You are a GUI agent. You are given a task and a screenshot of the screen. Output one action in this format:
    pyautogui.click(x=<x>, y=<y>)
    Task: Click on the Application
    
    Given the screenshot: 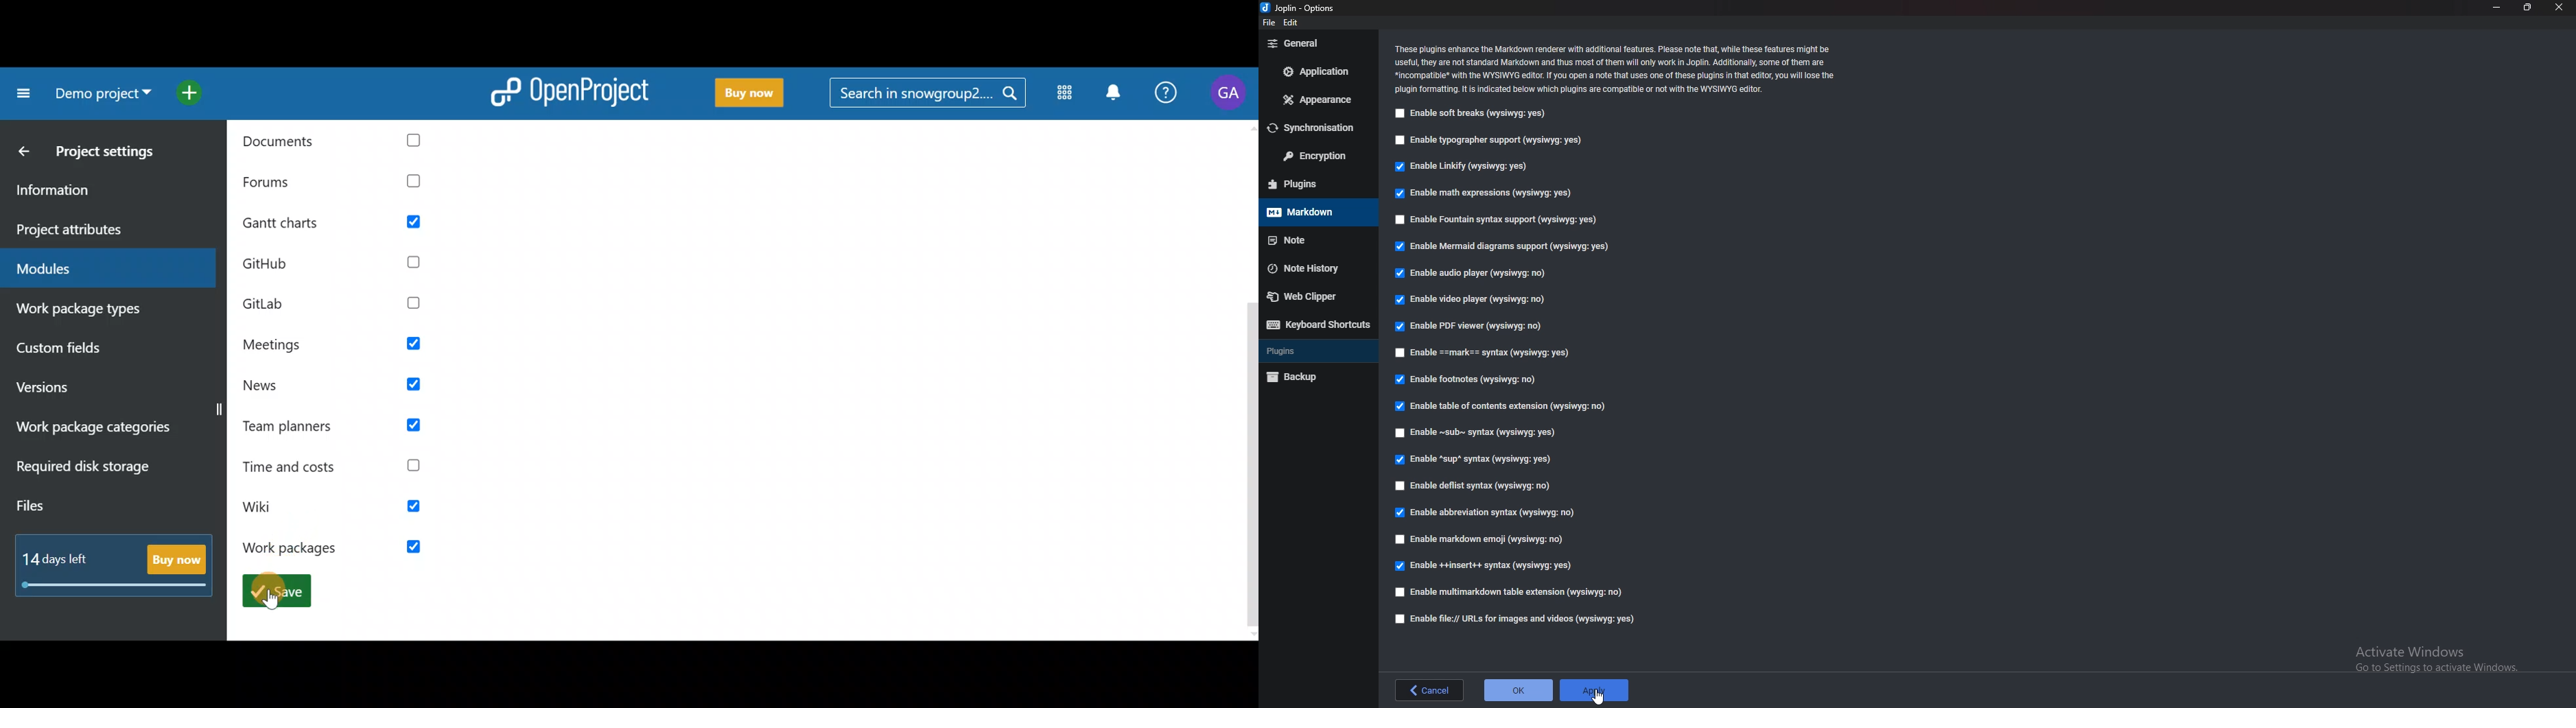 What is the action you would take?
    pyautogui.click(x=1317, y=72)
    